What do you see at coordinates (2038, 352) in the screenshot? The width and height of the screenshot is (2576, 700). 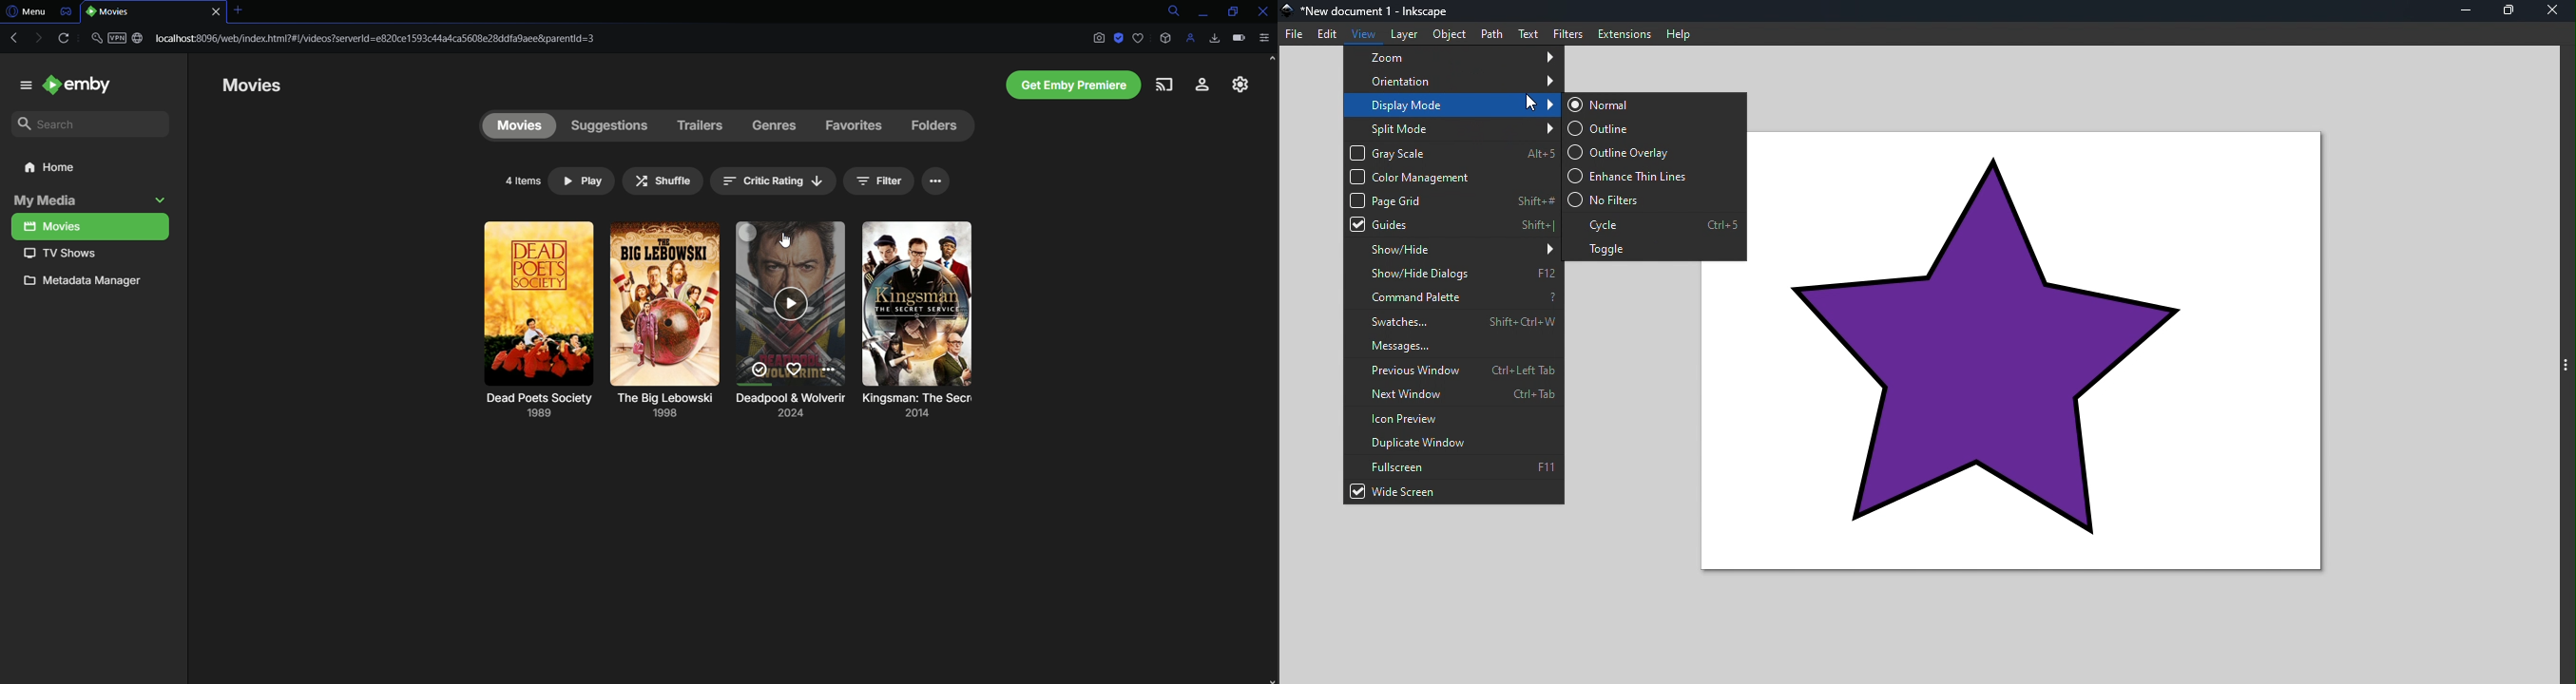 I see `star` at bounding box center [2038, 352].